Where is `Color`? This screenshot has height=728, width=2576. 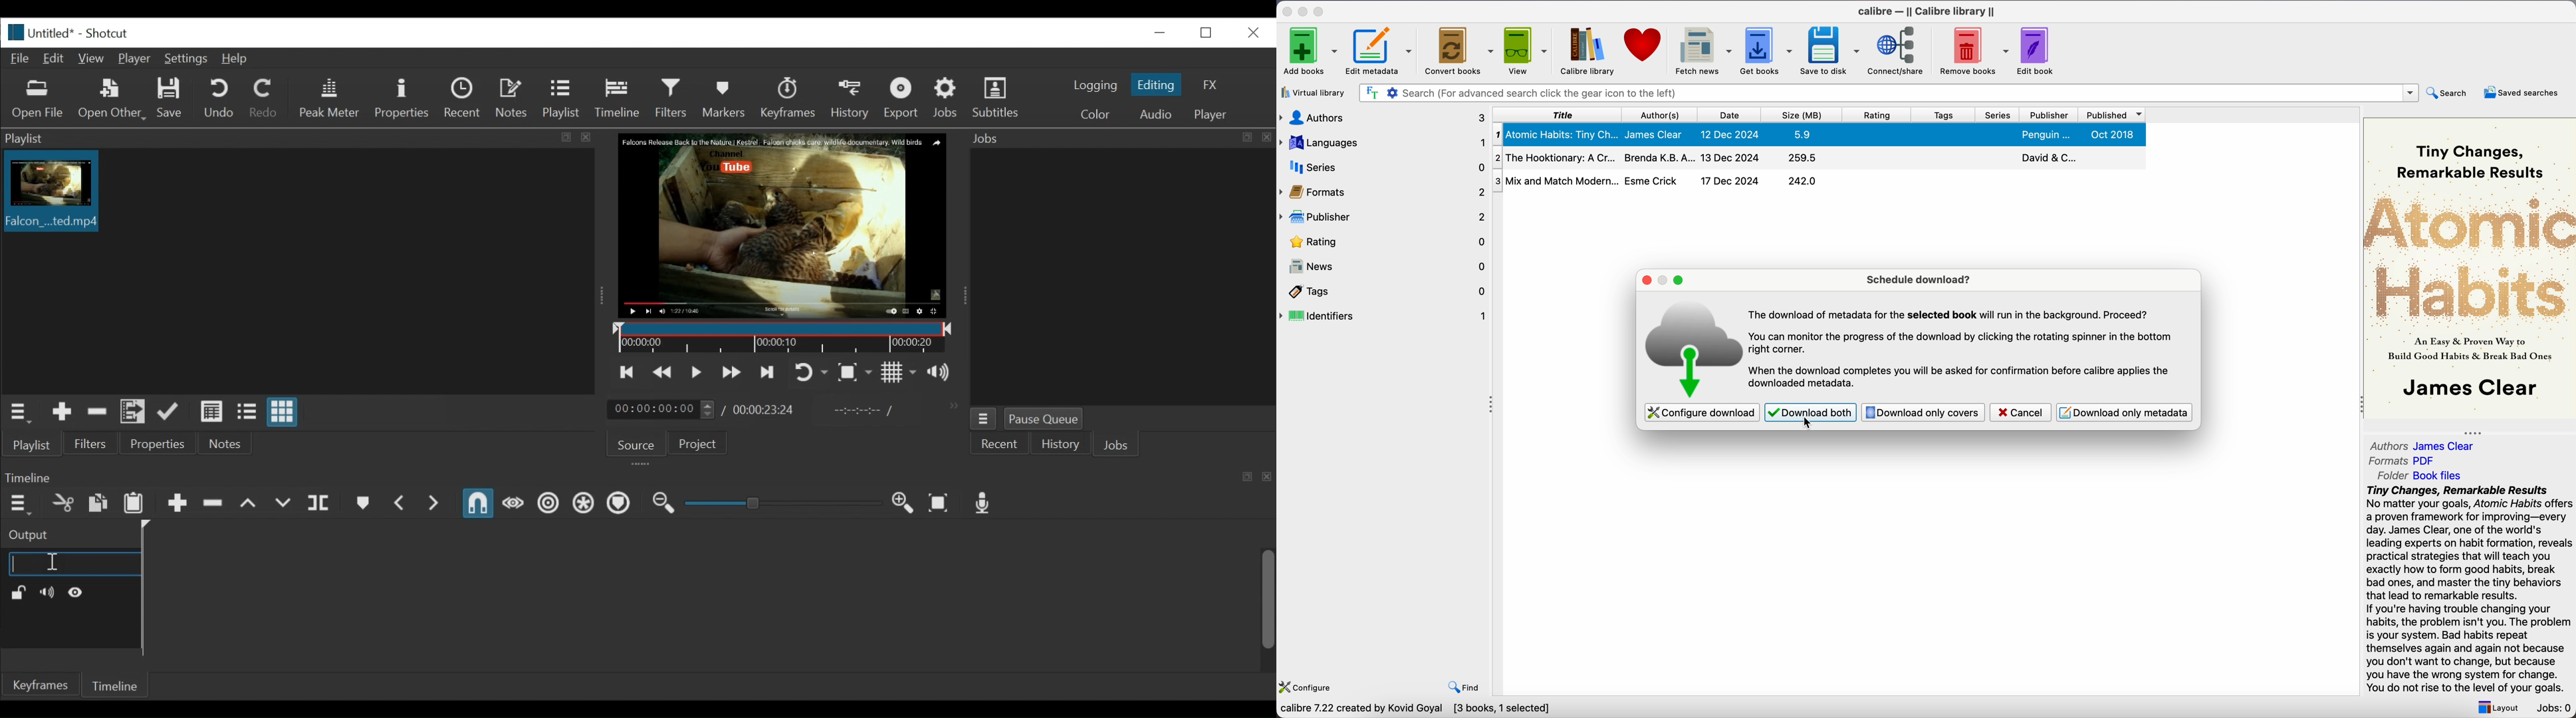
Color is located at coordinates (1092, 114).